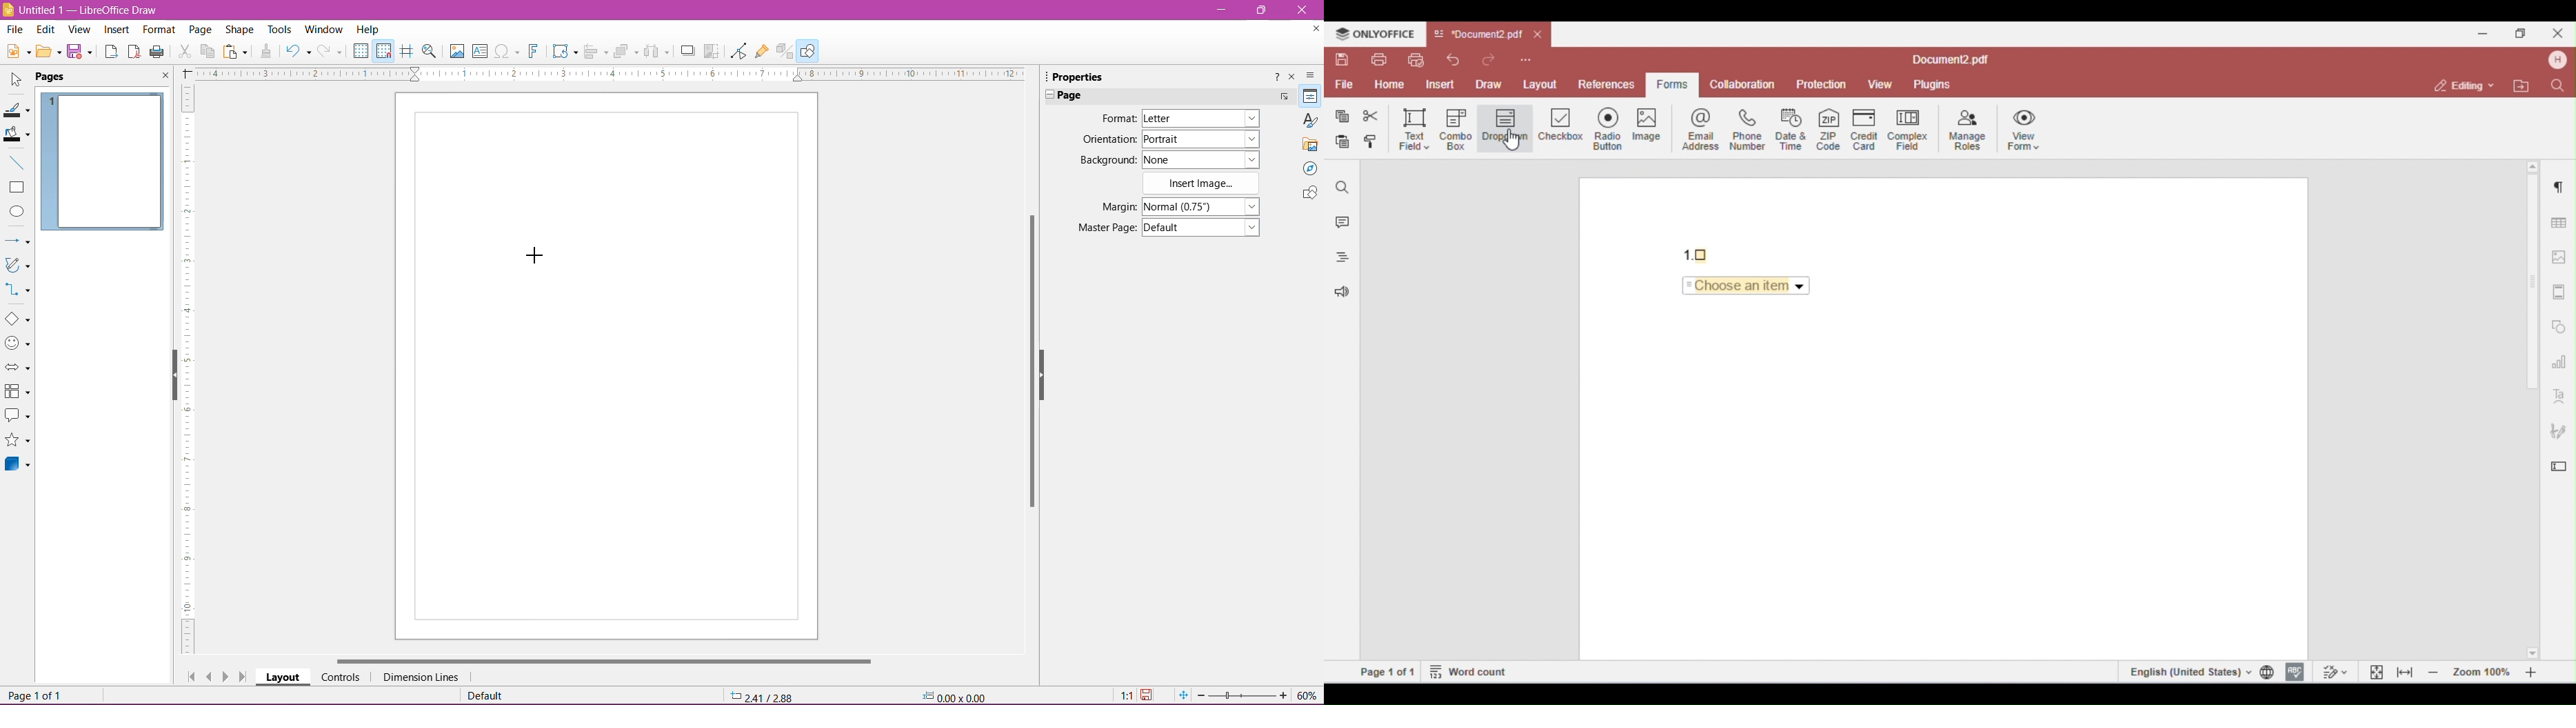 The height and width of the screenshot is (728, 2576). Describe the element at coordinates (59, 77) in the screenshot. I see `Page` at that location.